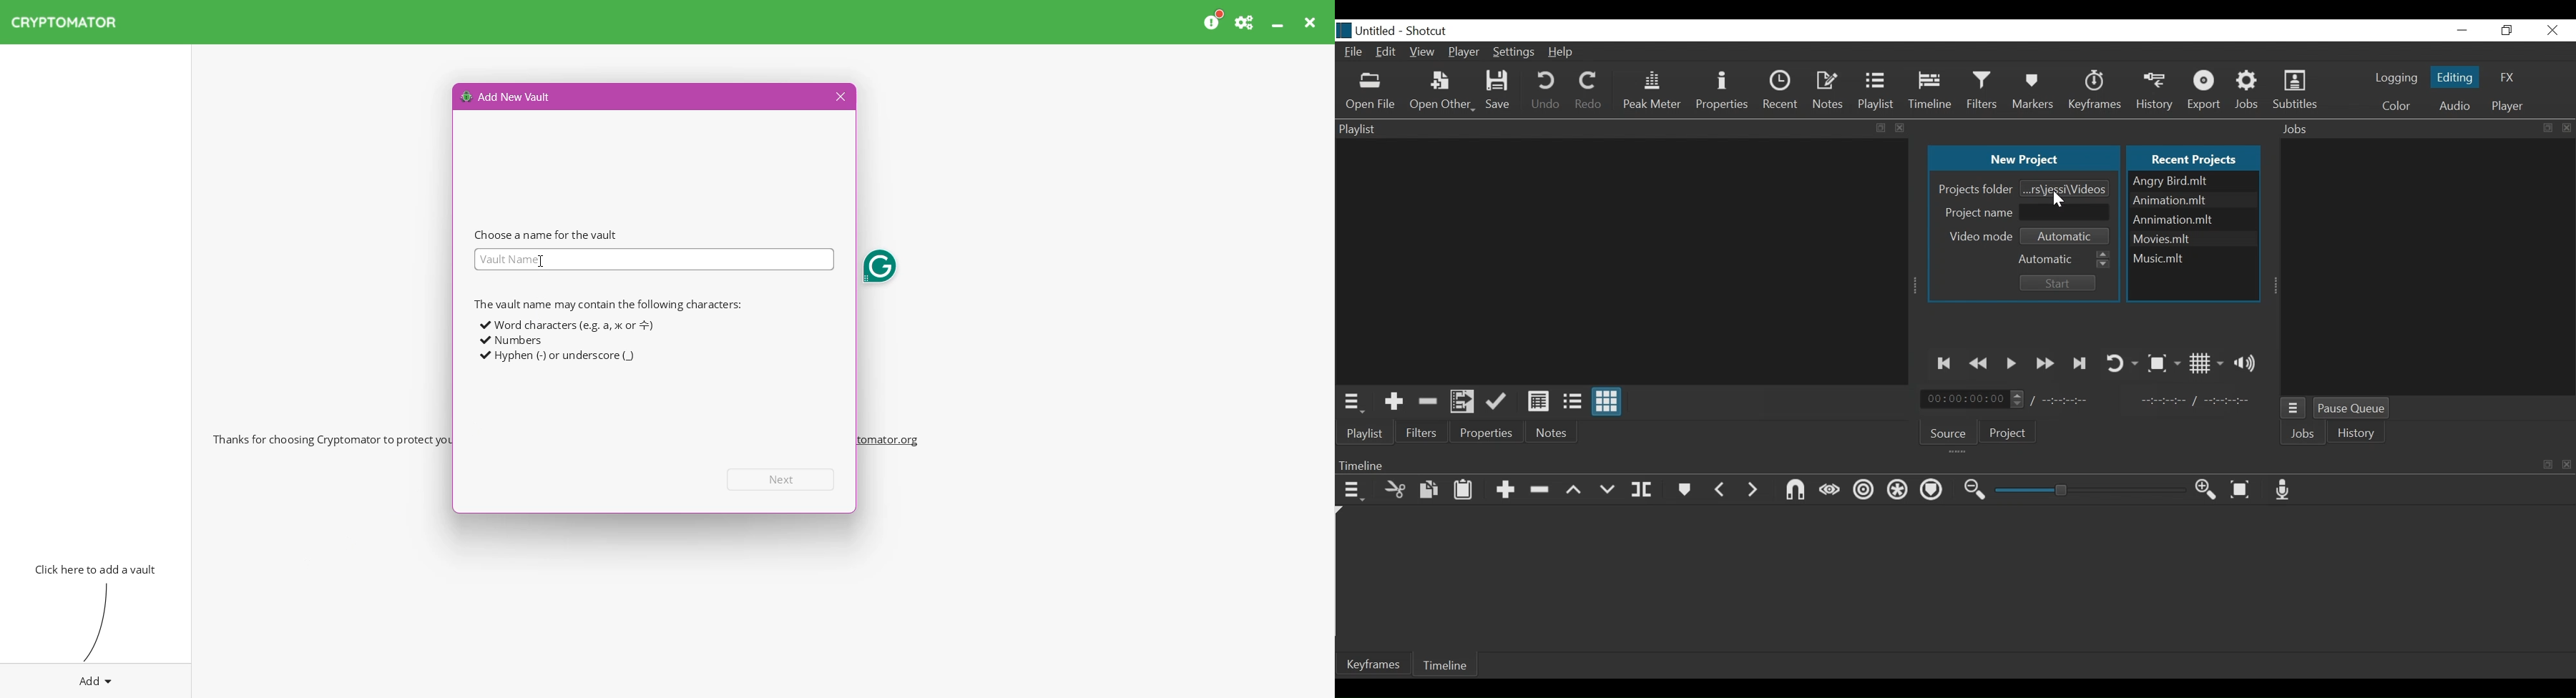 Image resolution: width=2576 pixels, height=700 pixels. Describe the element at coordinates (2508, 78) in the screenshot. I see `FX` at that location.